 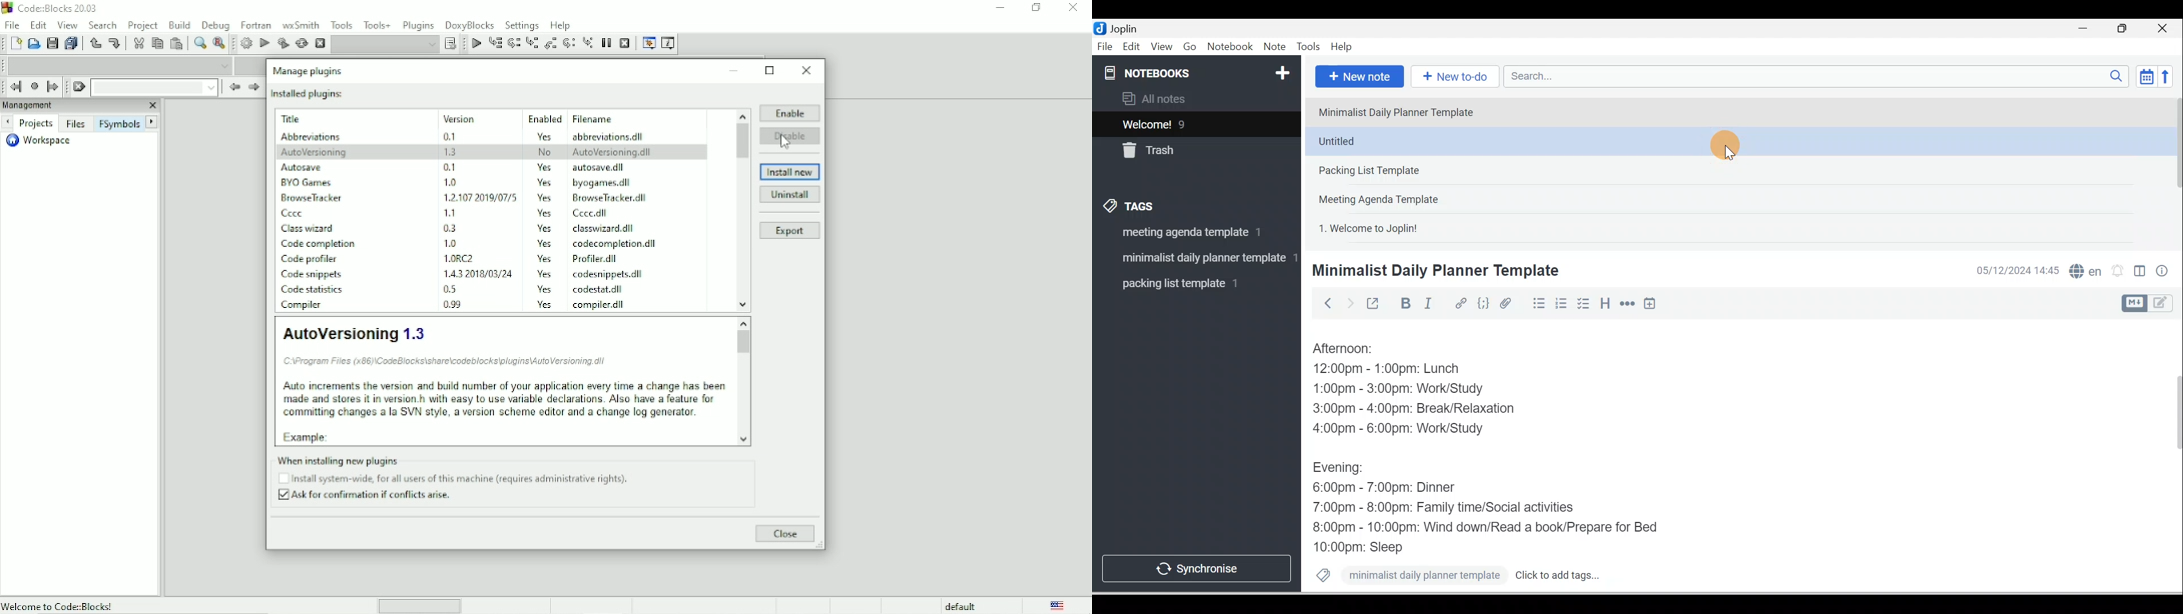 I want to click on Evening:, so click(x=1346, y=470).